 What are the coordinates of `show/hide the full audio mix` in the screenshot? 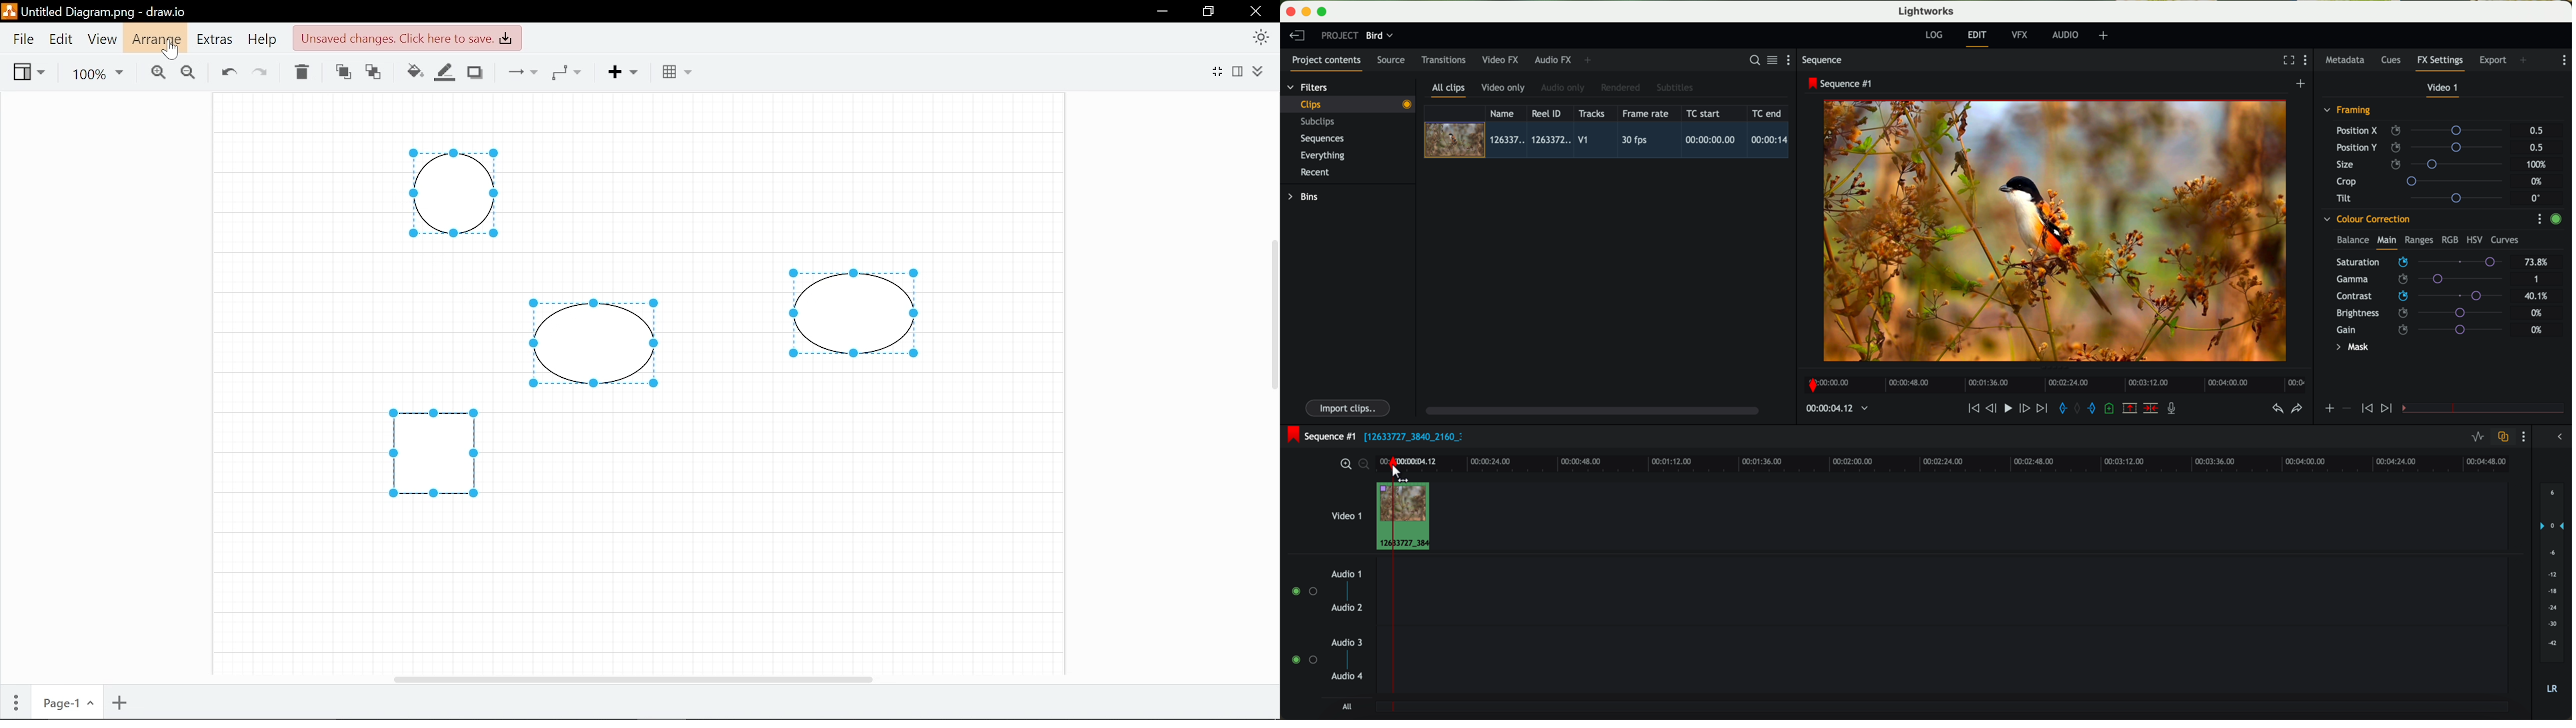 It's located at (2557, 437).